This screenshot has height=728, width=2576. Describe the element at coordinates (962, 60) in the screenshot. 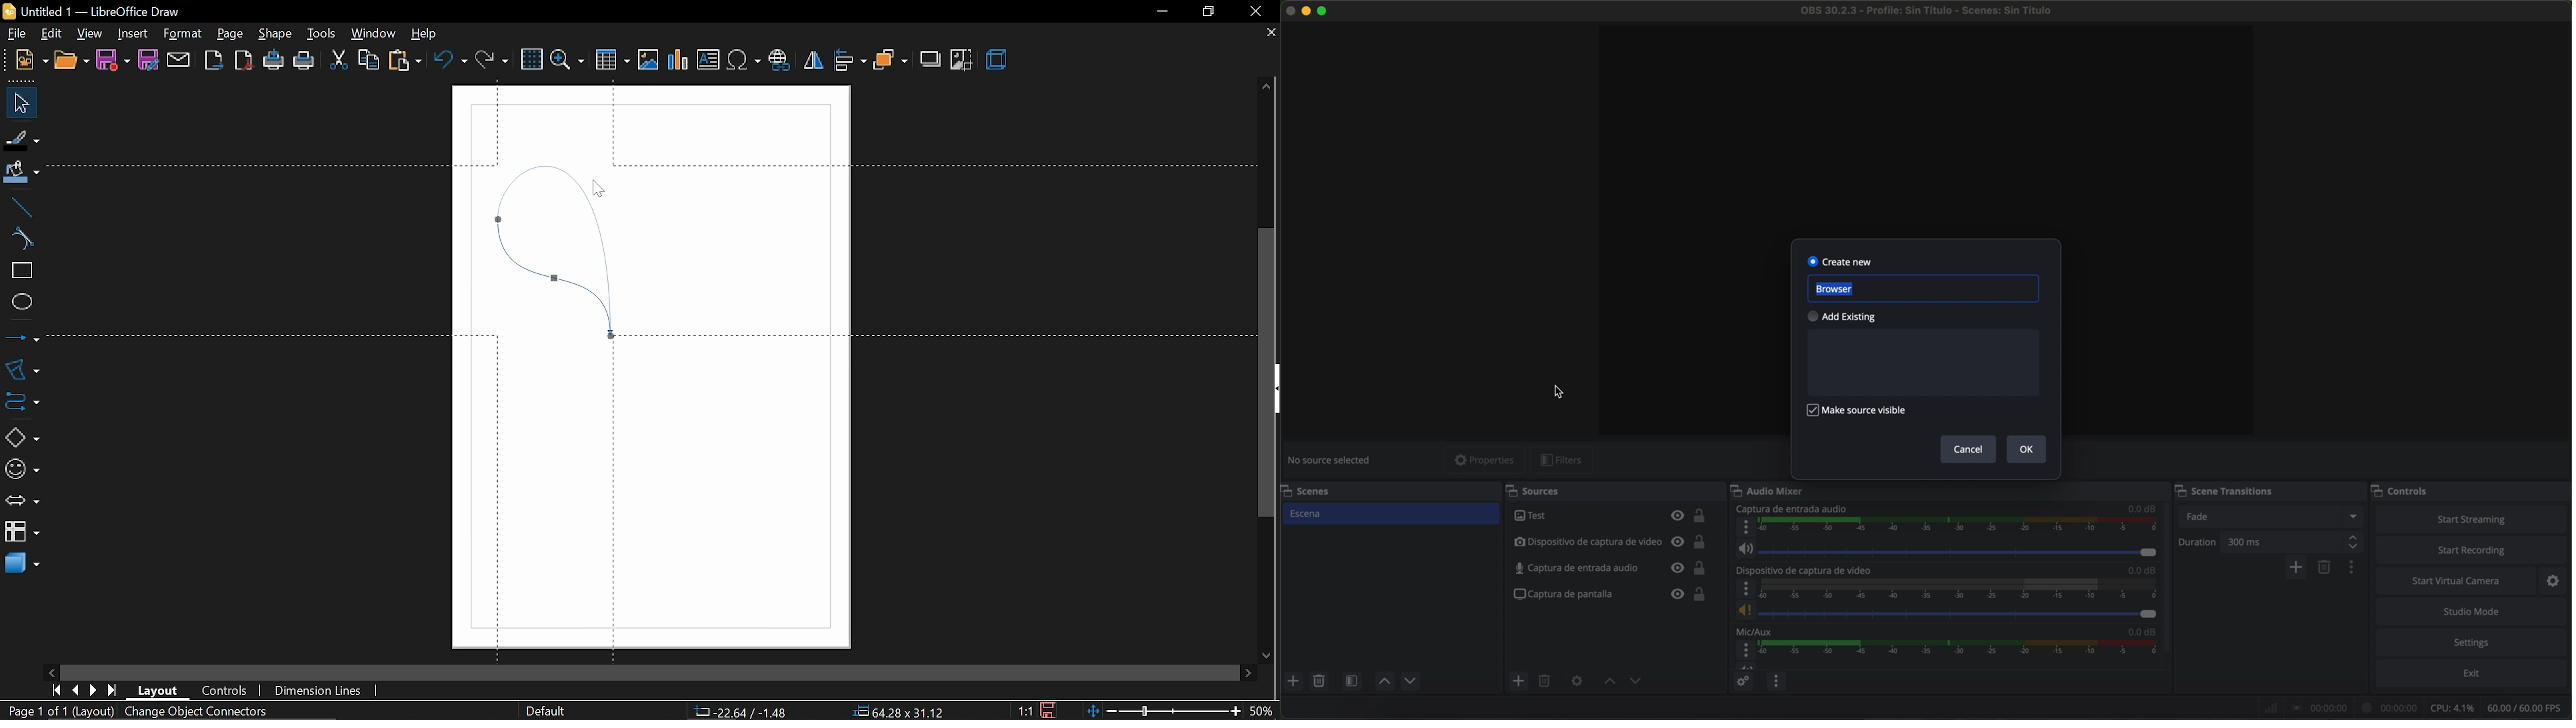

I see `crop` at that location.